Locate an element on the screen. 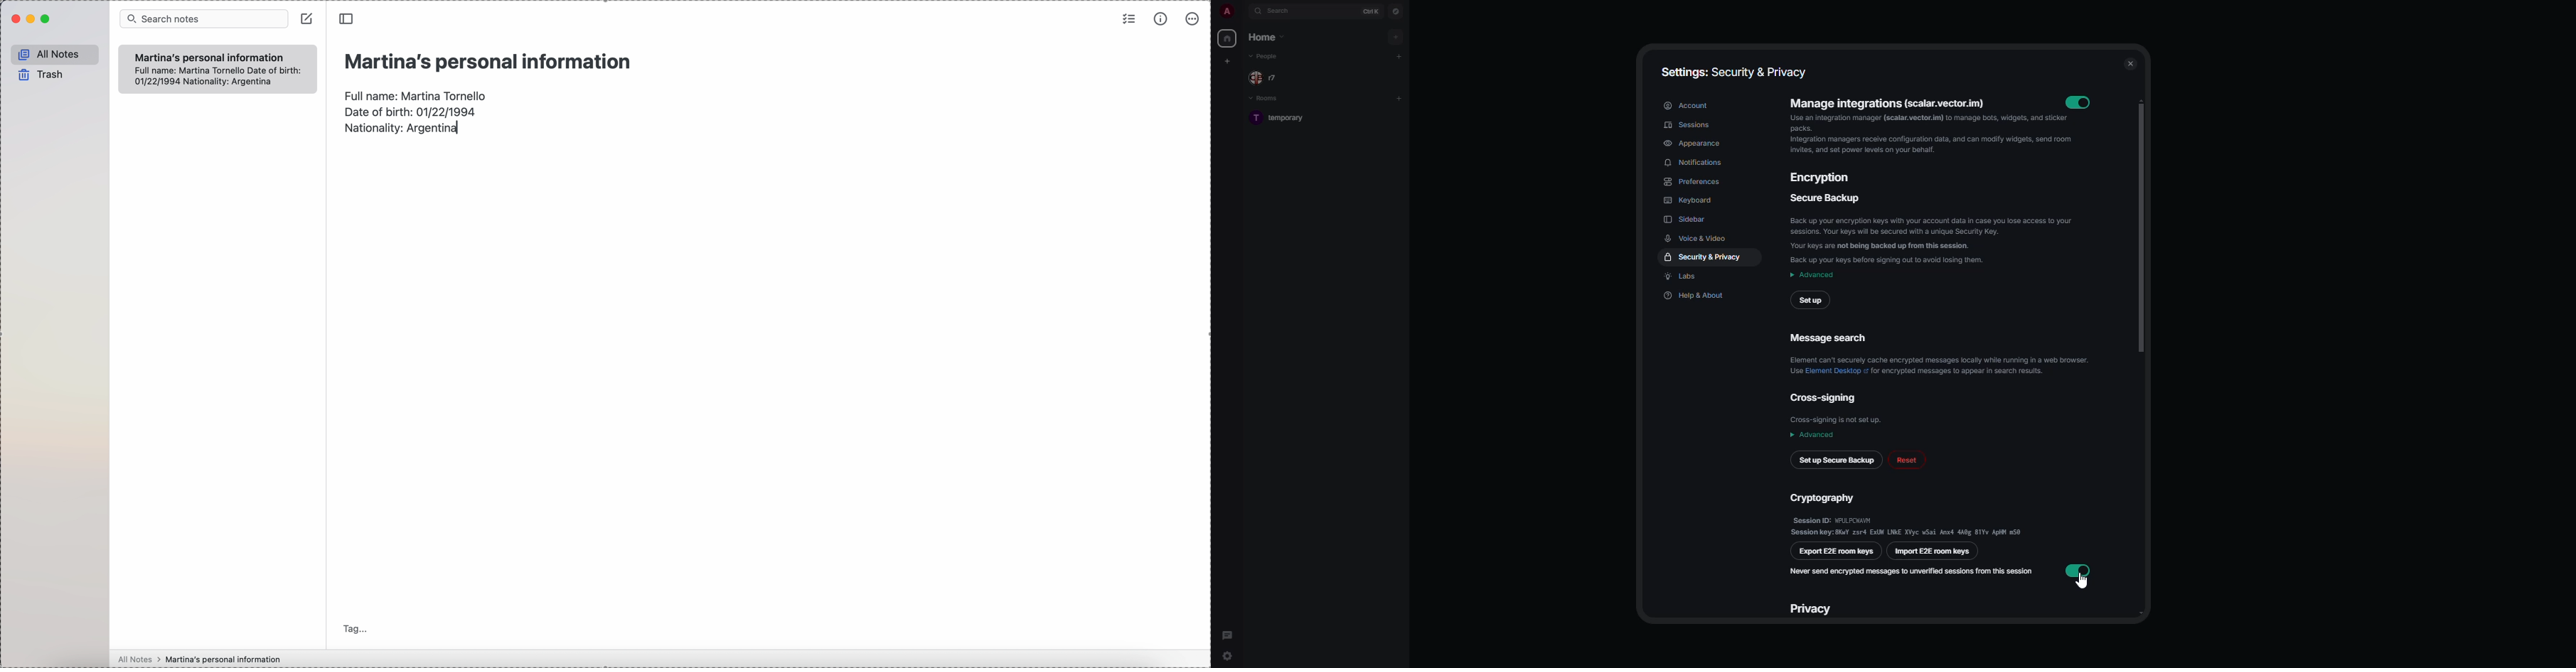 The width and height of the screenshot is (2576, 672). room is located at coordinates (1284, 119).